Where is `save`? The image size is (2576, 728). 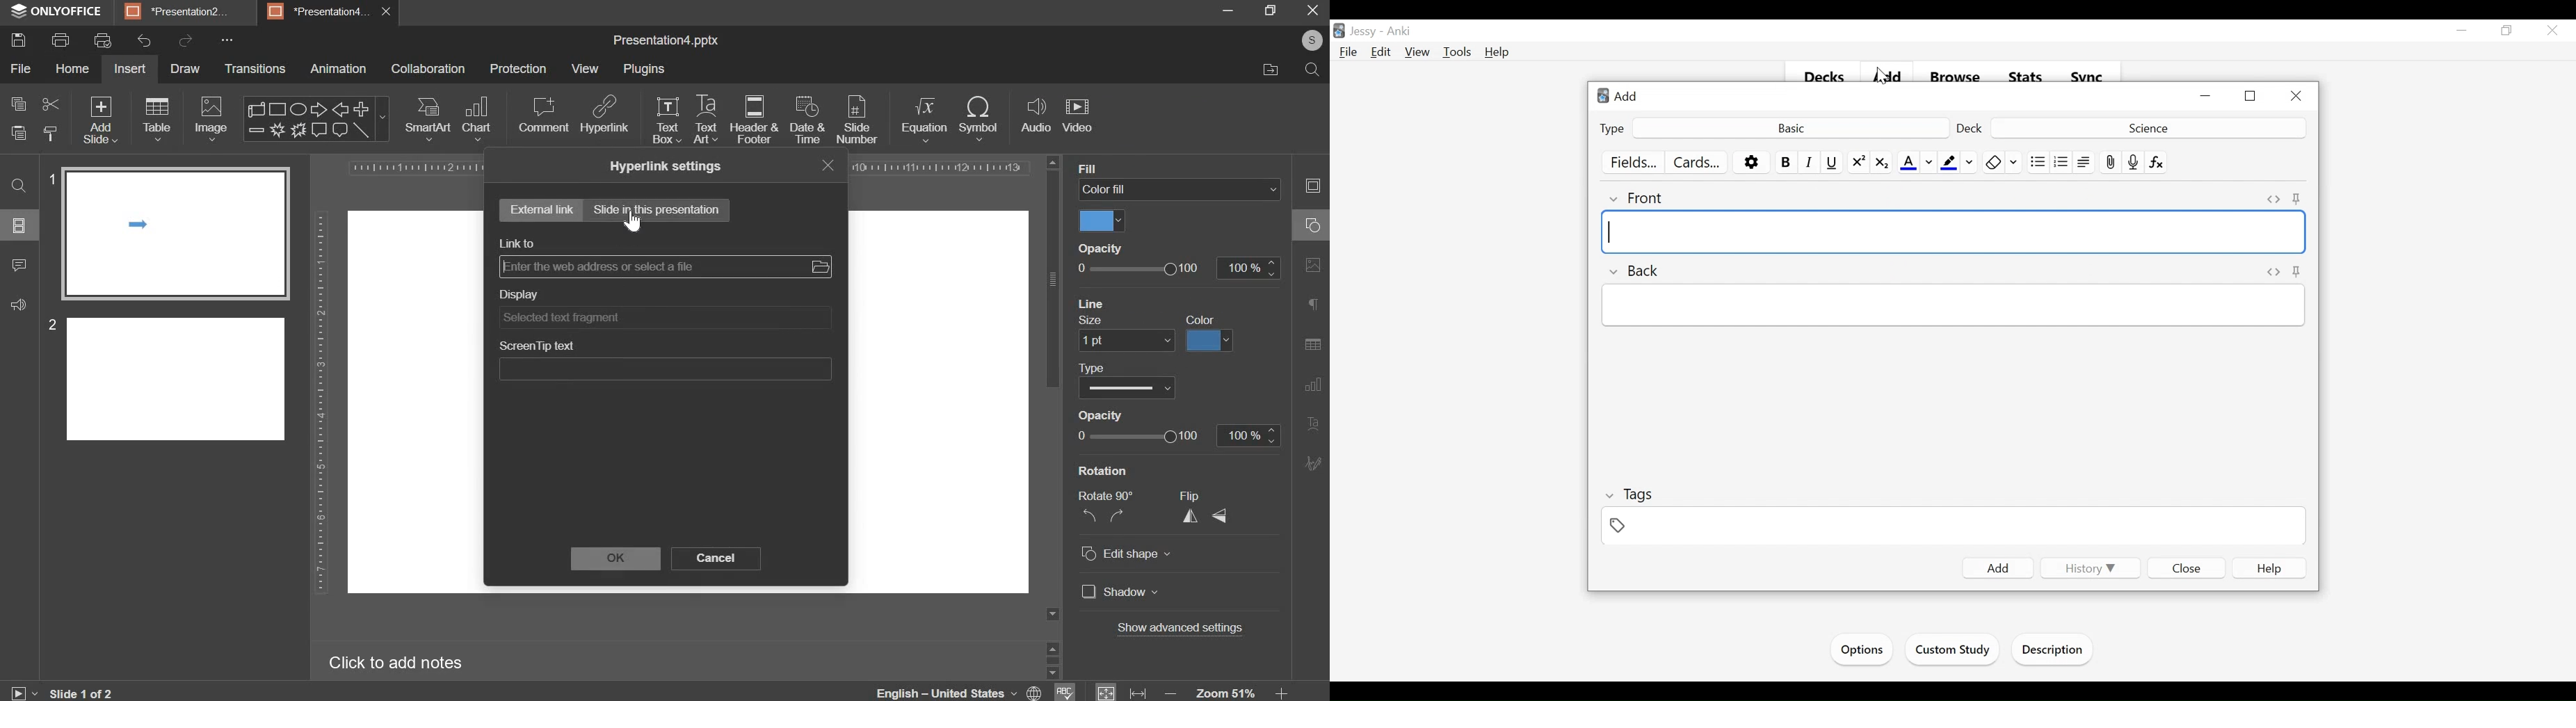 save is located at coordinates (21, 42).